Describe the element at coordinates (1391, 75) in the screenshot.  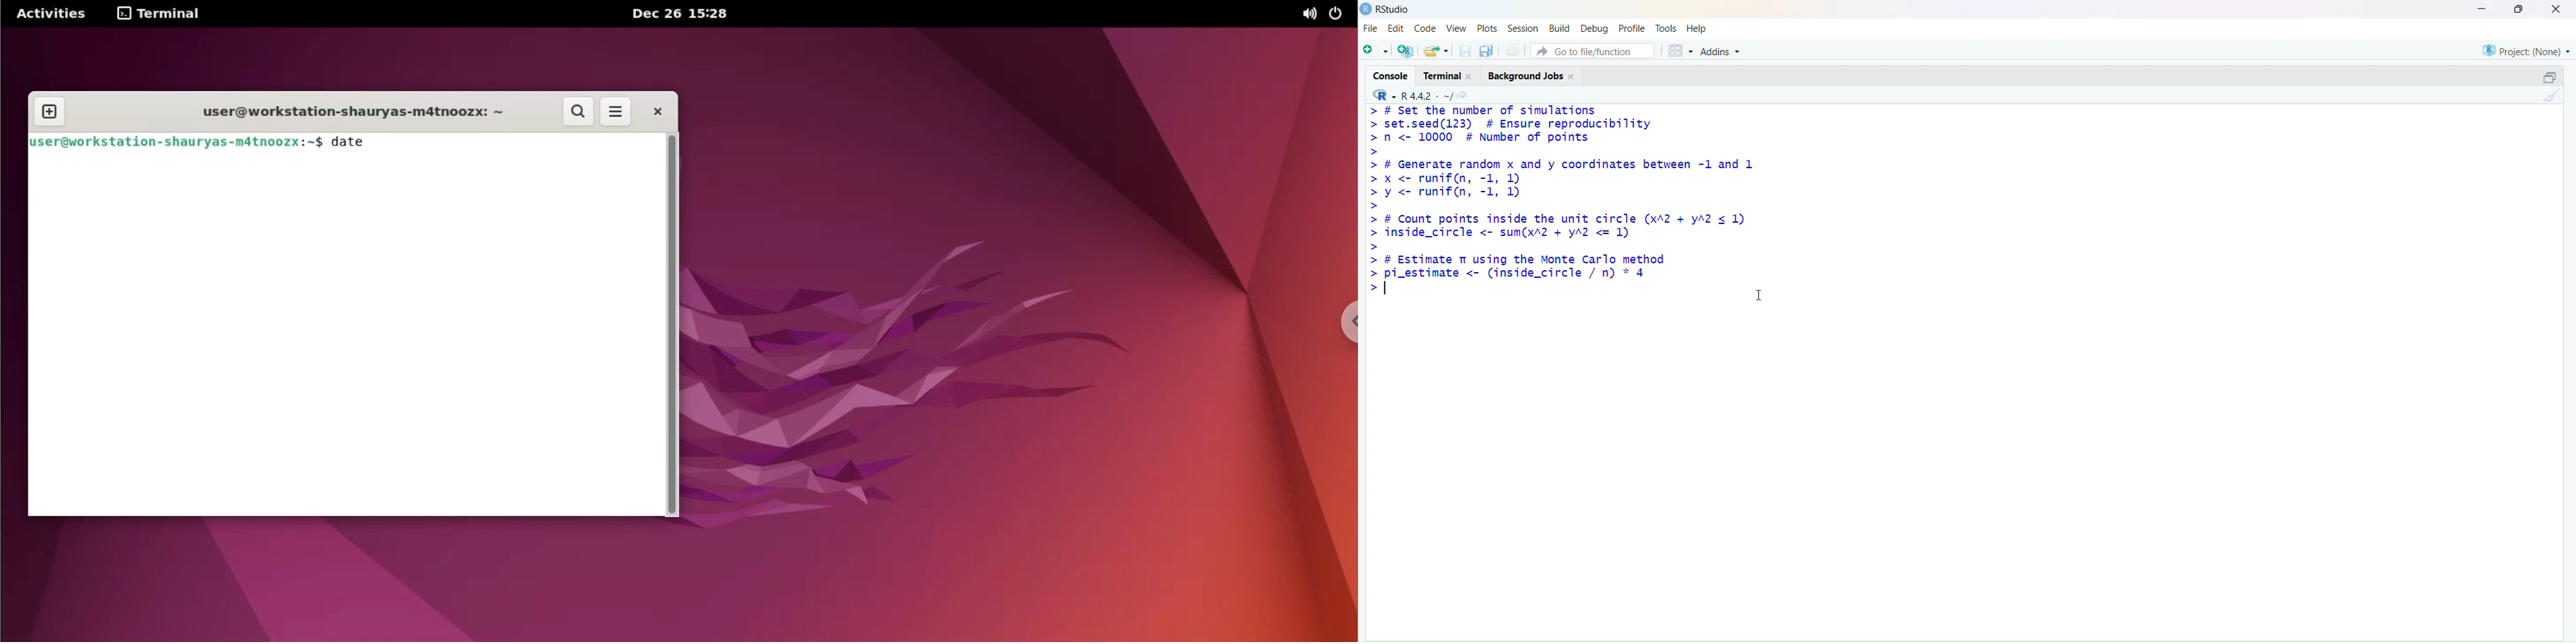
I see `Console` at that location.